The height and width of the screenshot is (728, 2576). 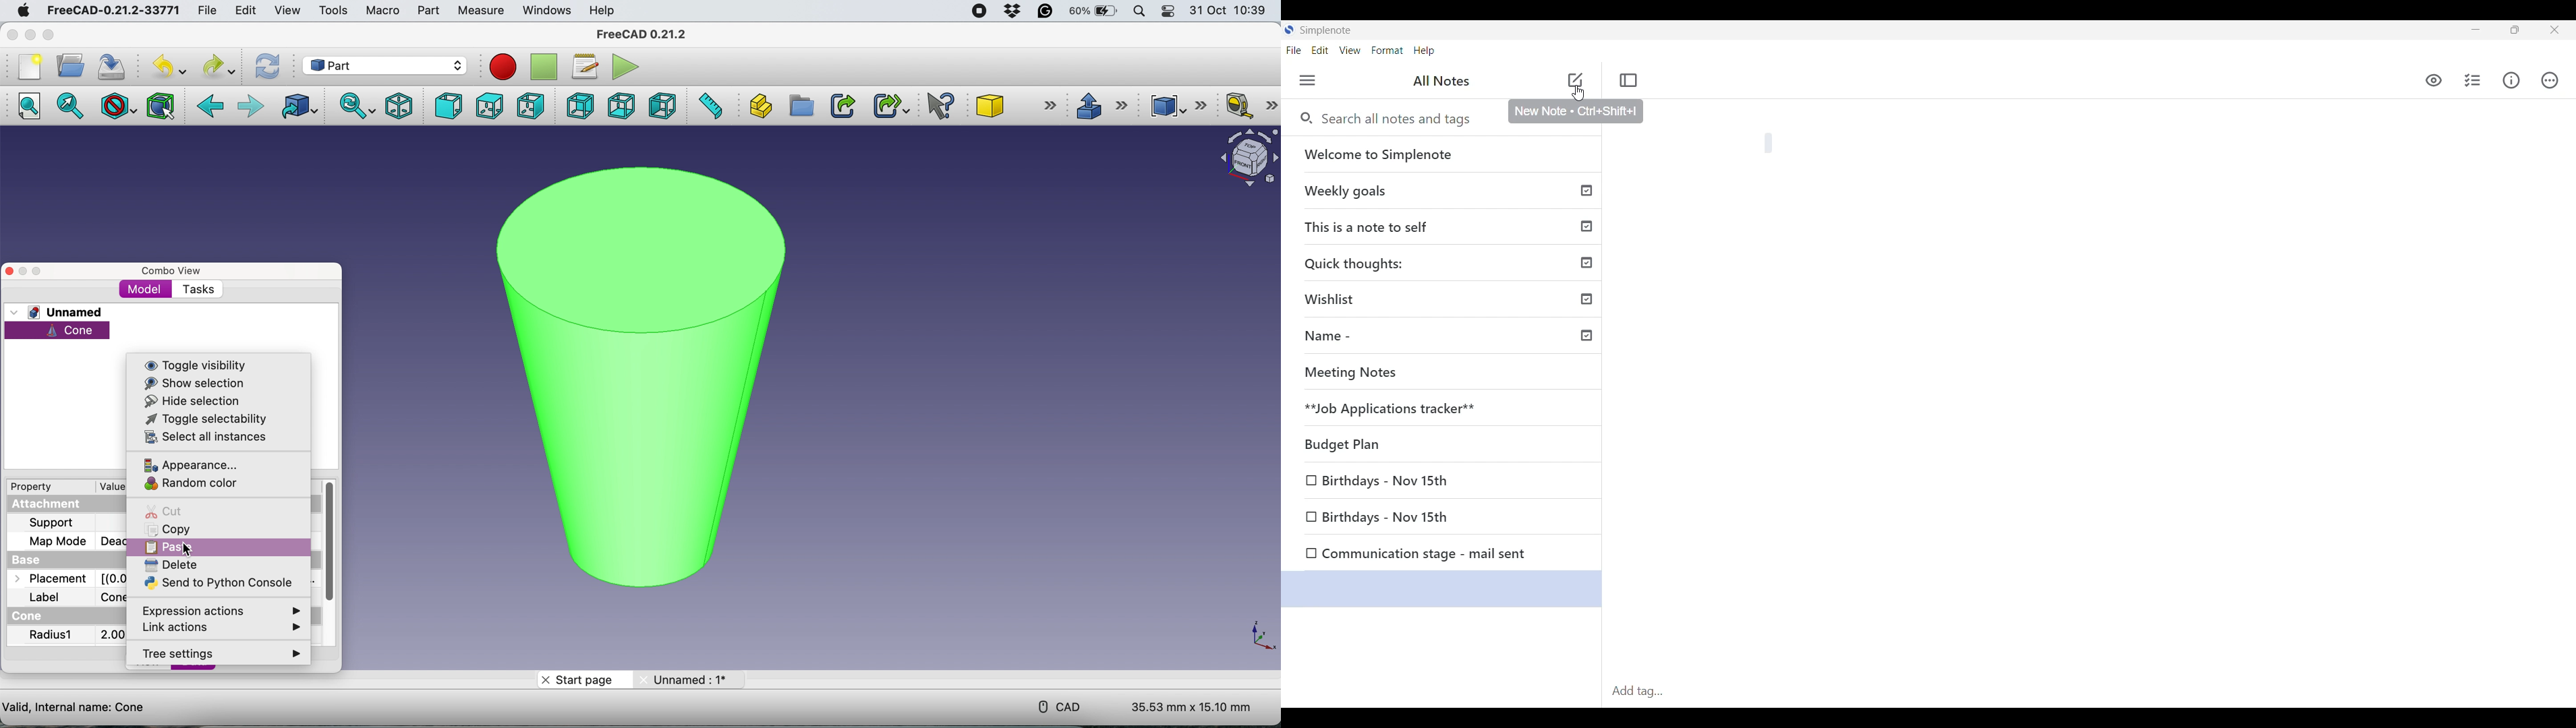 I want to click on Click to add note, so click(x=1575, y=80).